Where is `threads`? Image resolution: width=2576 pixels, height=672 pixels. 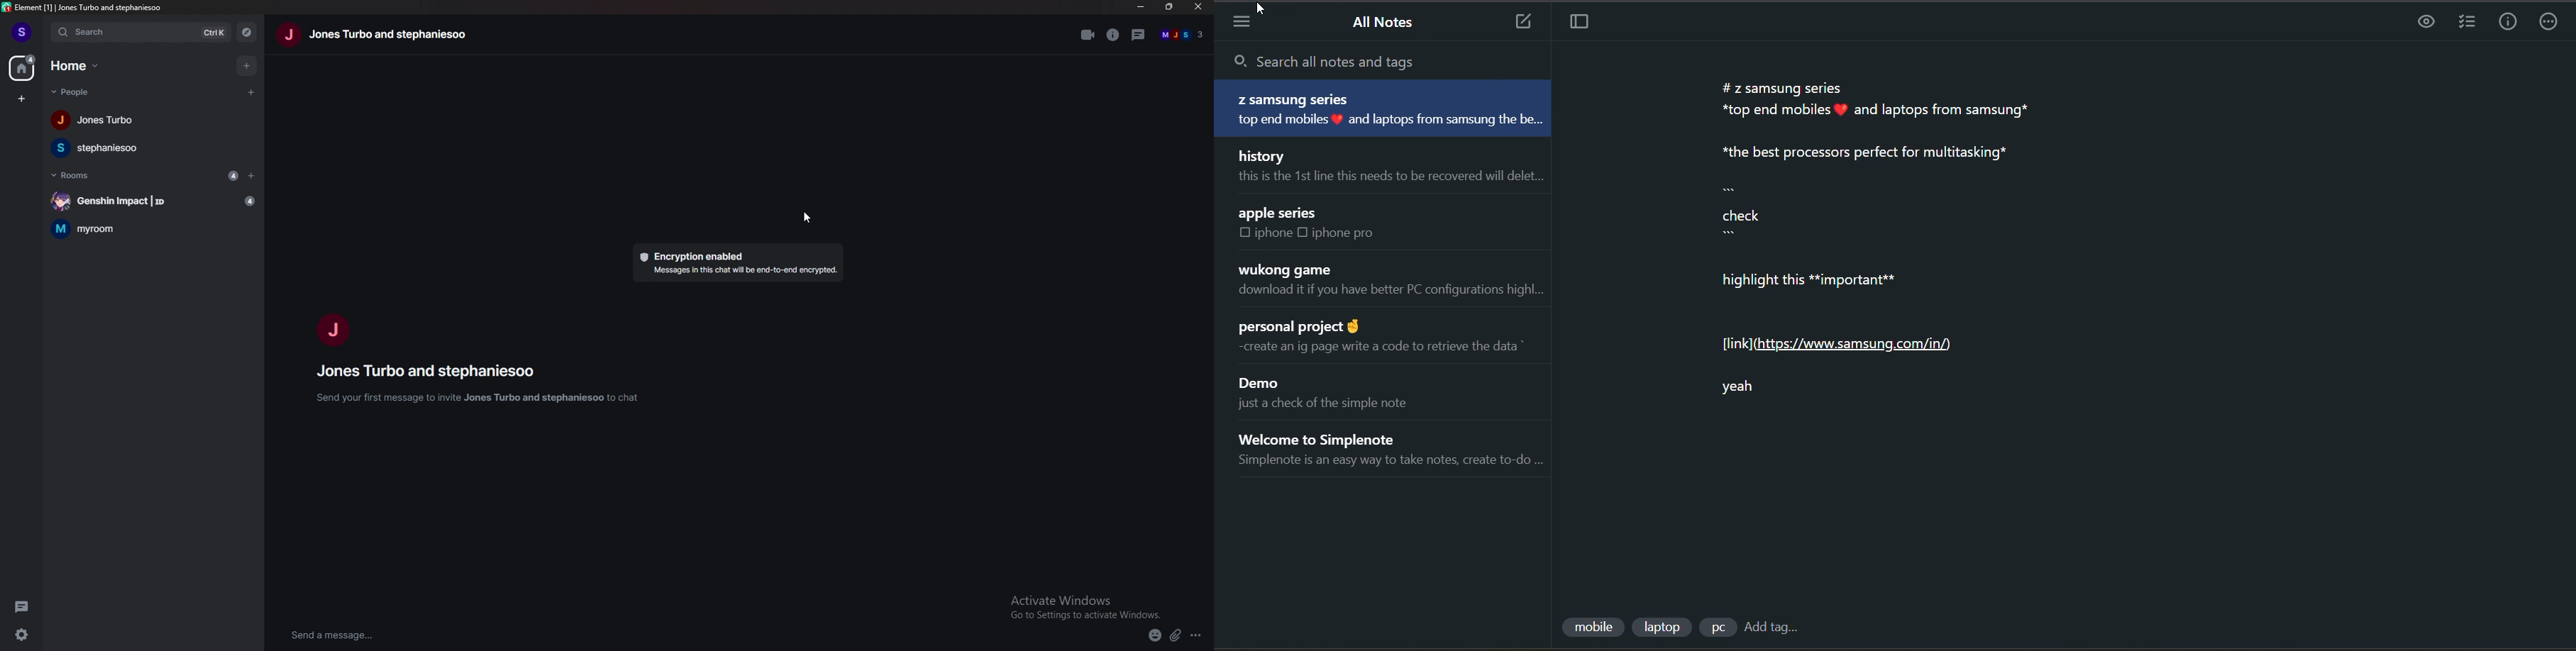 threads is located at coordinates (23, 605).